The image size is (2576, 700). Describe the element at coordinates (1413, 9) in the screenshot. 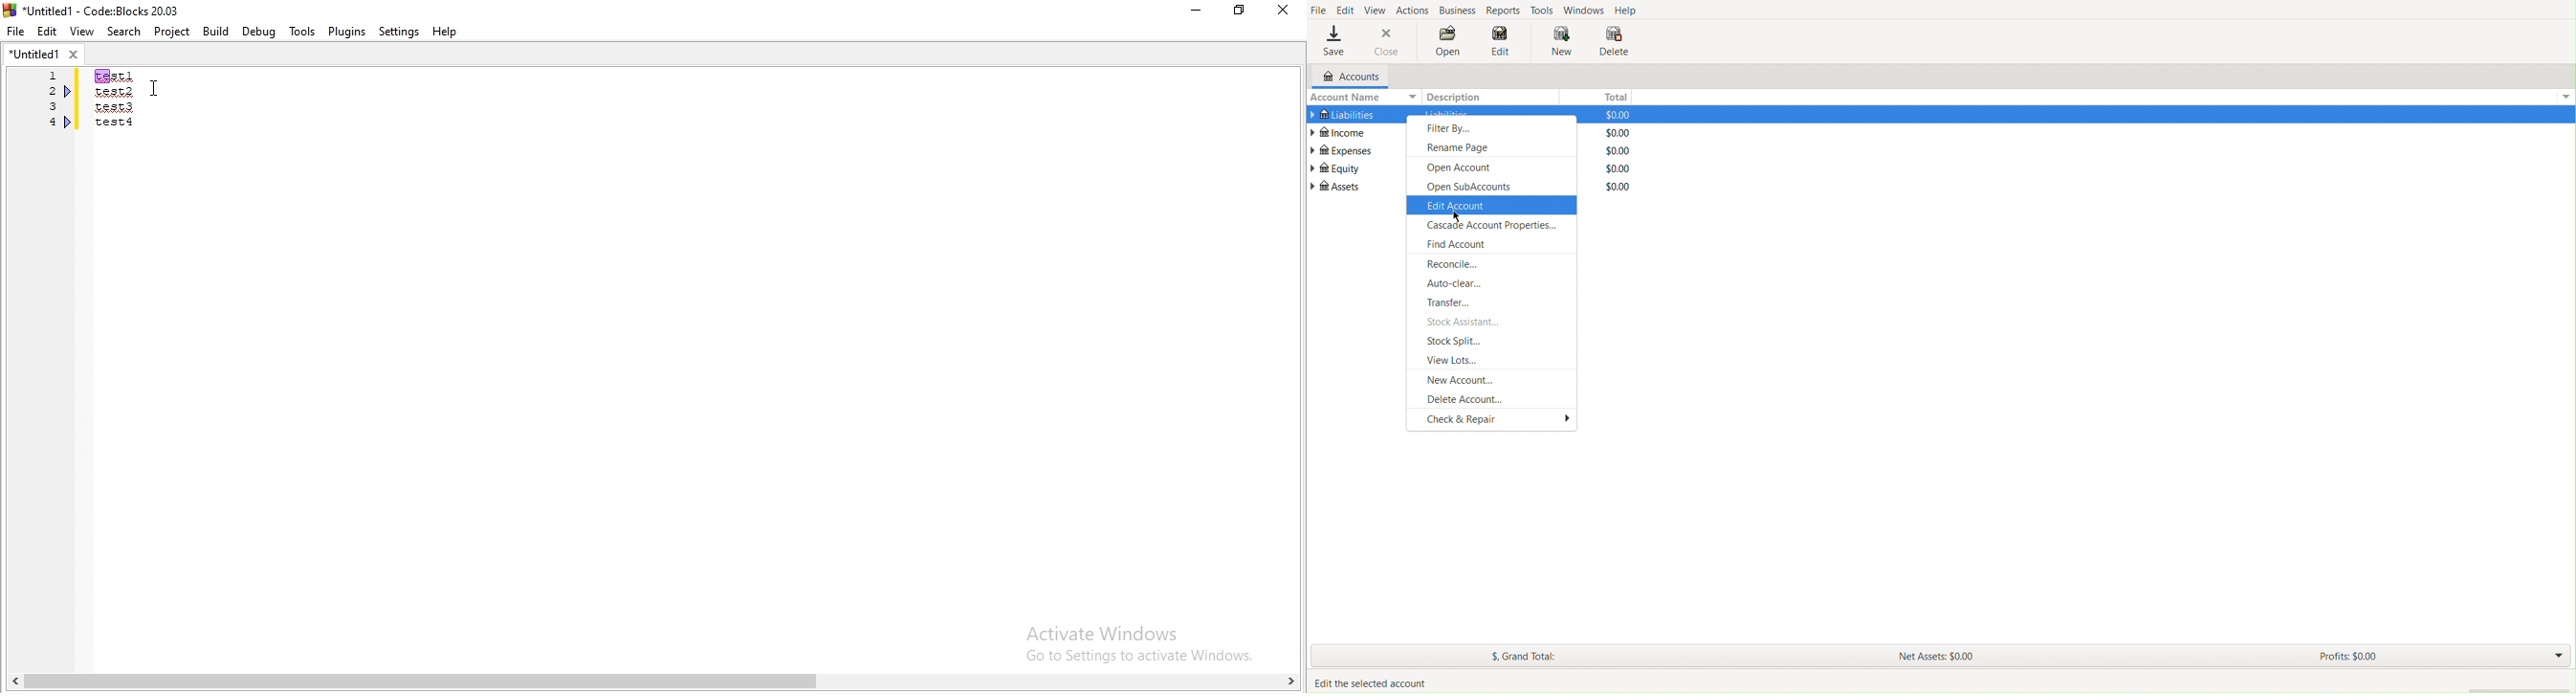

I see `Actions` at that location.